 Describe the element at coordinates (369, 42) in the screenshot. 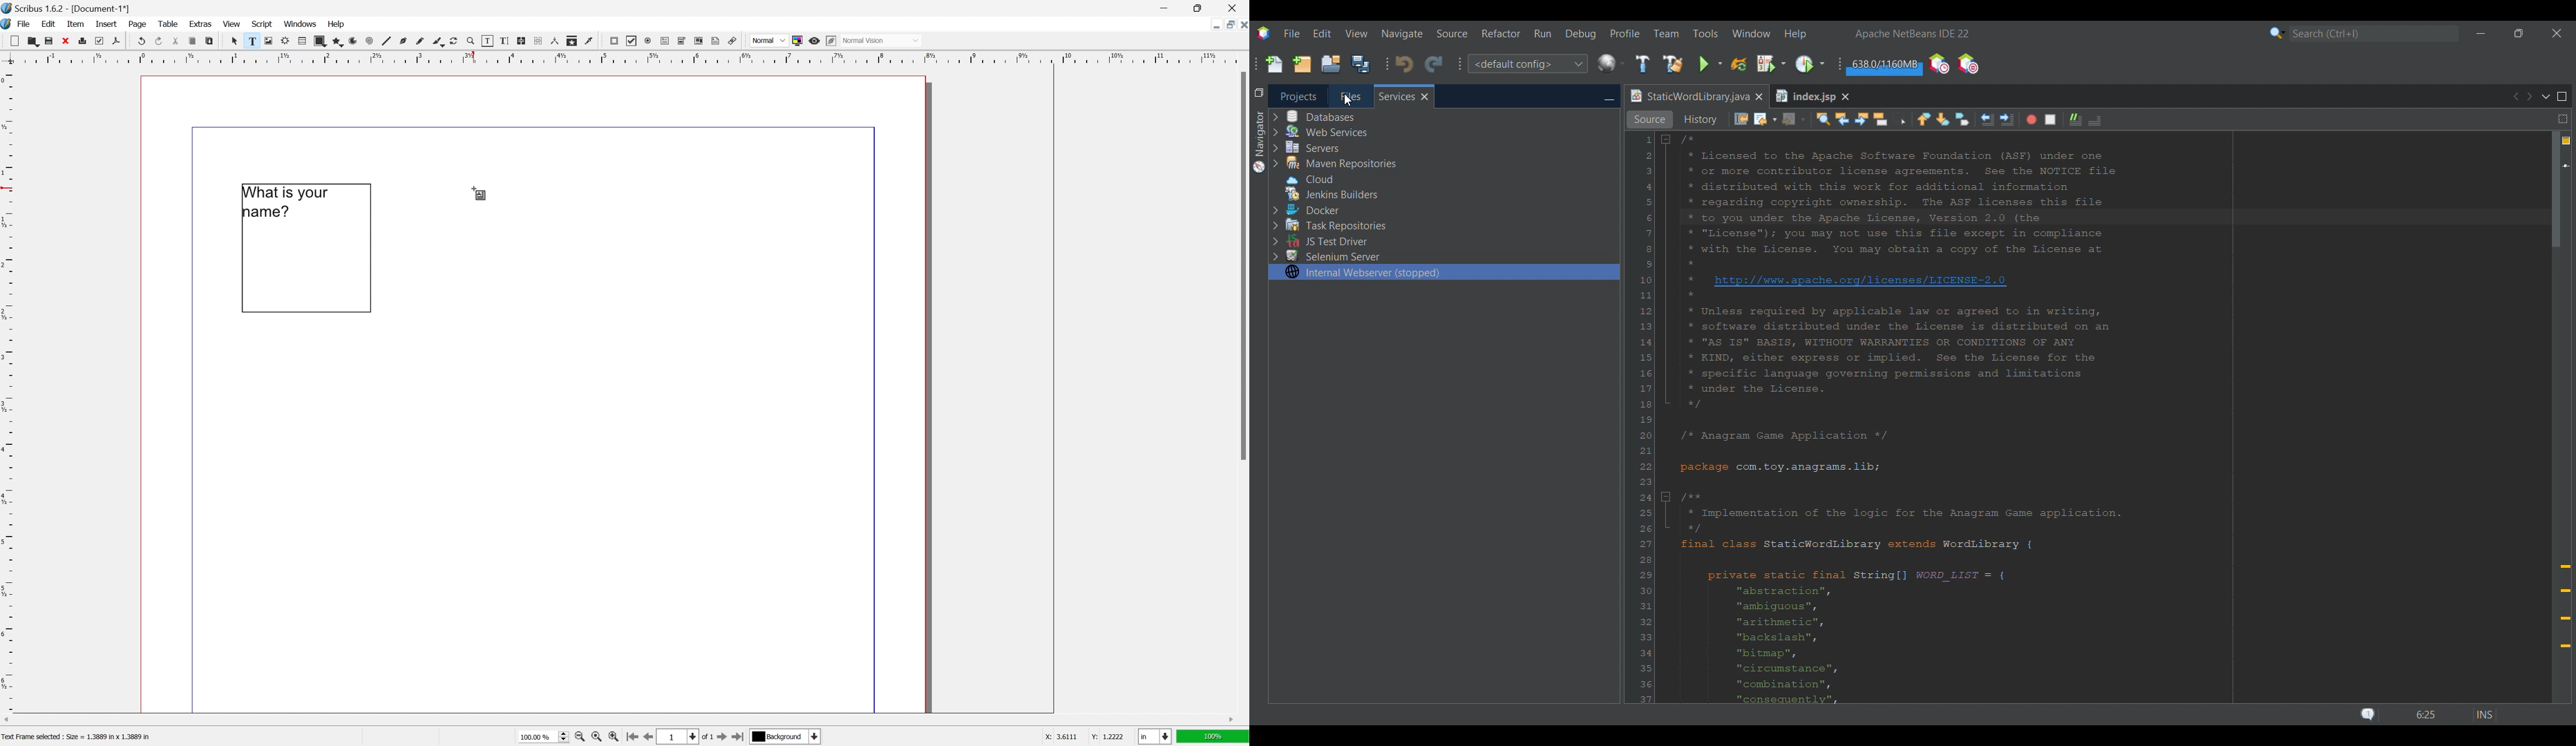

I see `spiral` at that location.